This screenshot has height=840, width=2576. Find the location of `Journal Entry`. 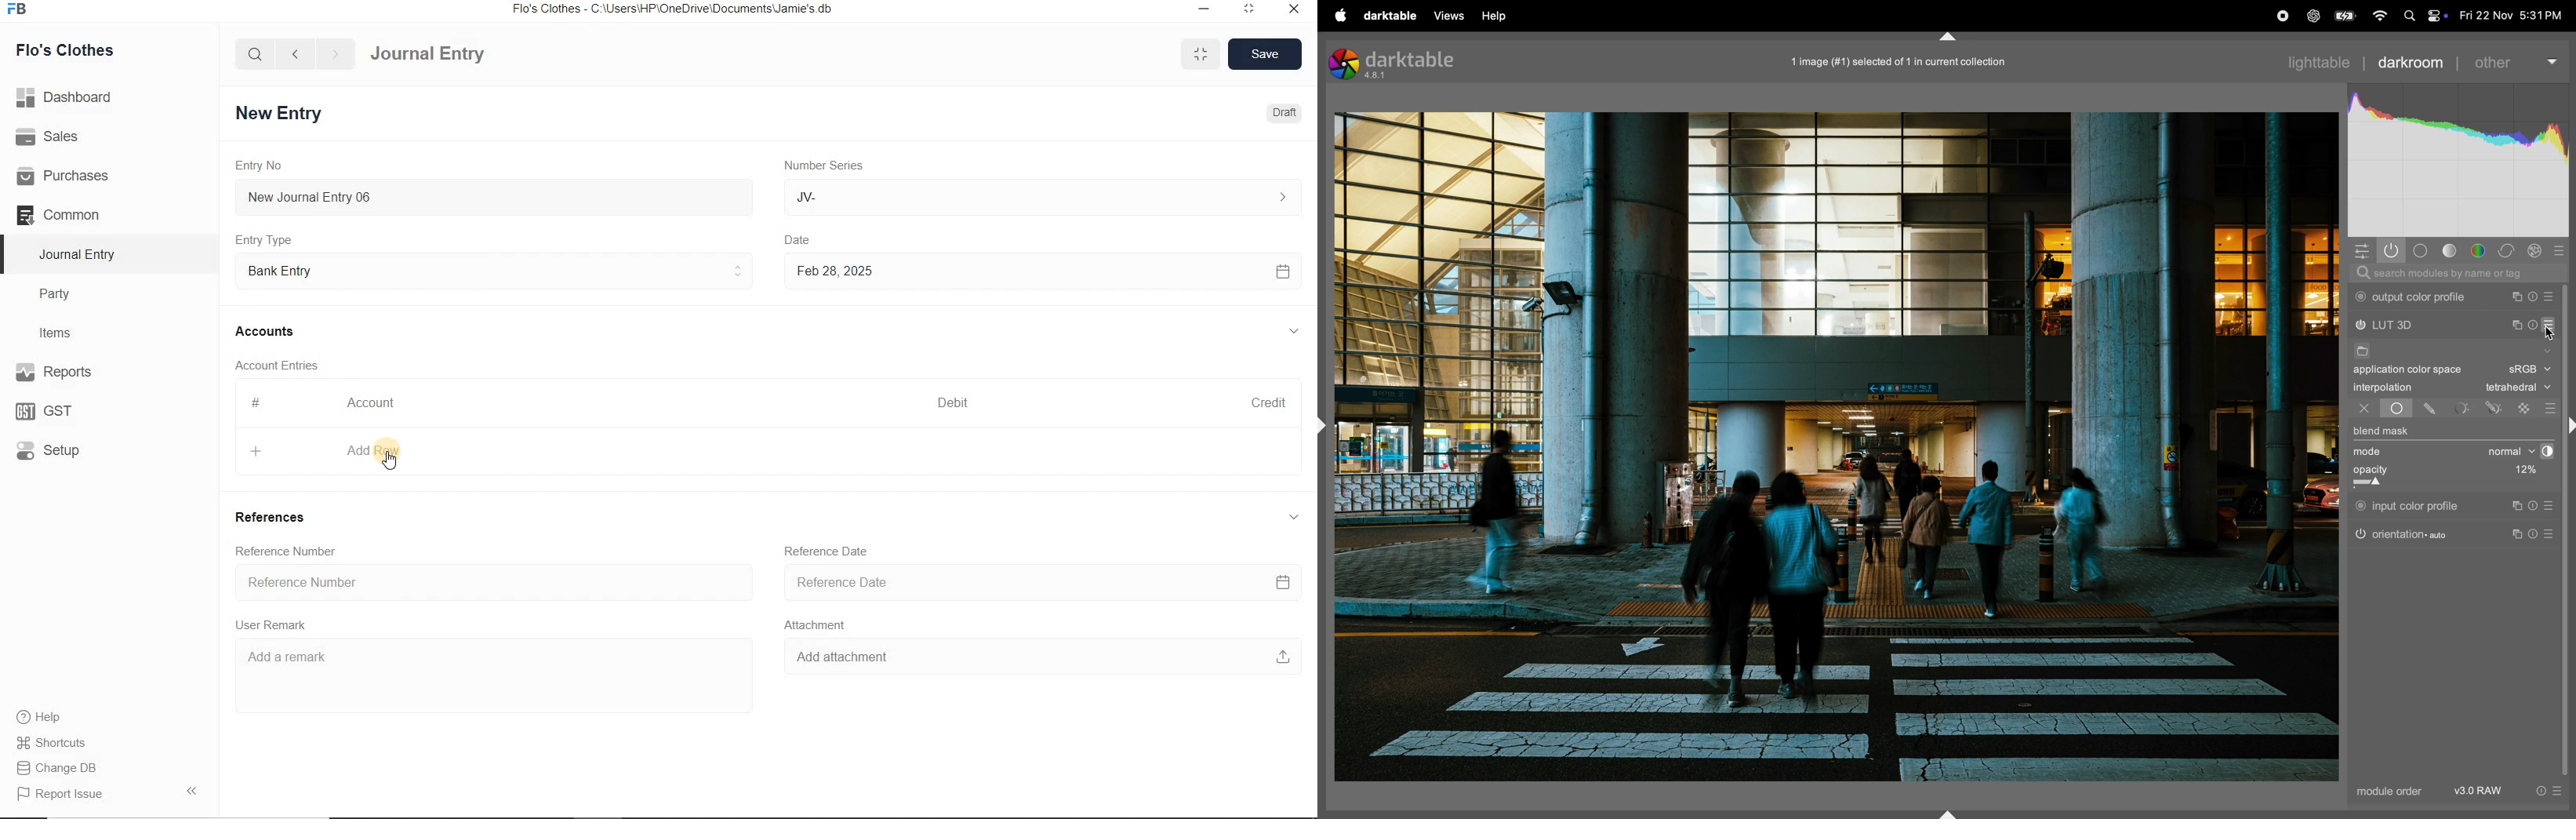

Journal Entry is located at coordinates (79, 254).